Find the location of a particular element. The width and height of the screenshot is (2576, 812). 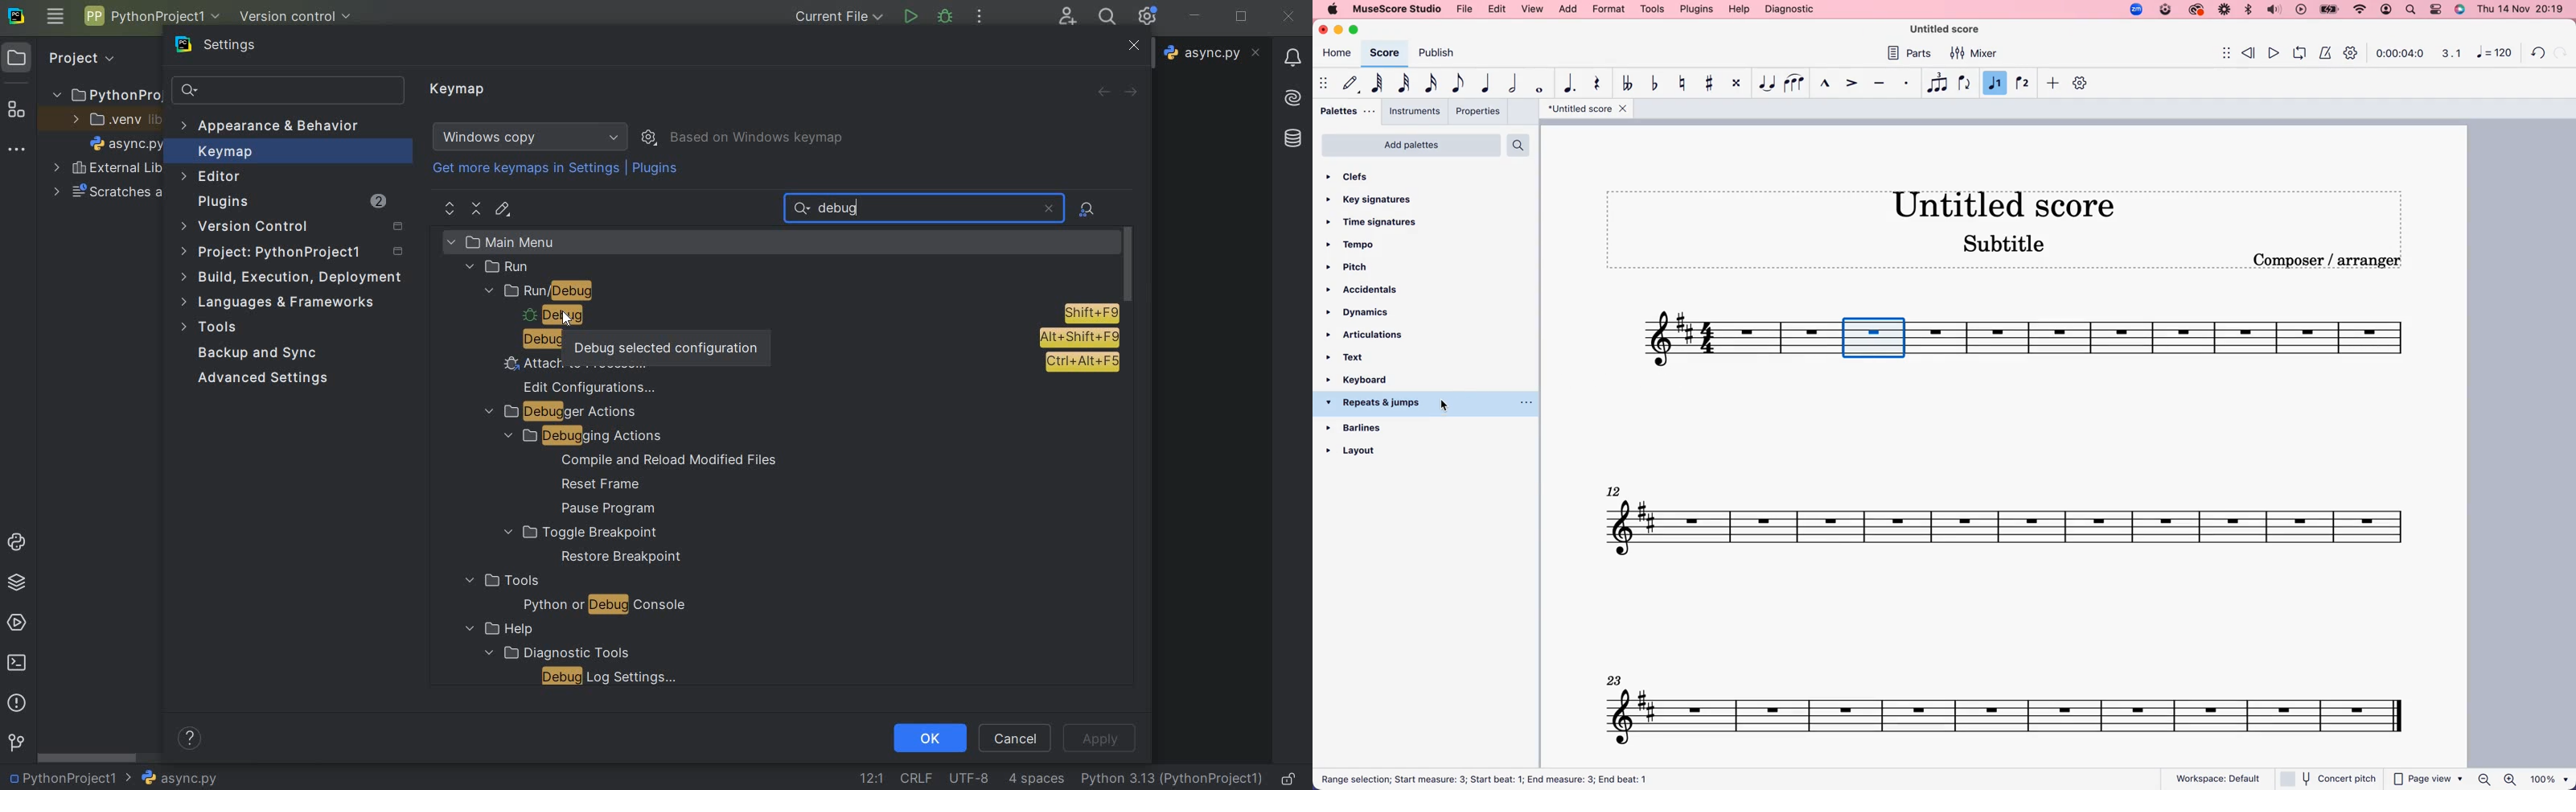

file is located at coordinates (1466, 10).